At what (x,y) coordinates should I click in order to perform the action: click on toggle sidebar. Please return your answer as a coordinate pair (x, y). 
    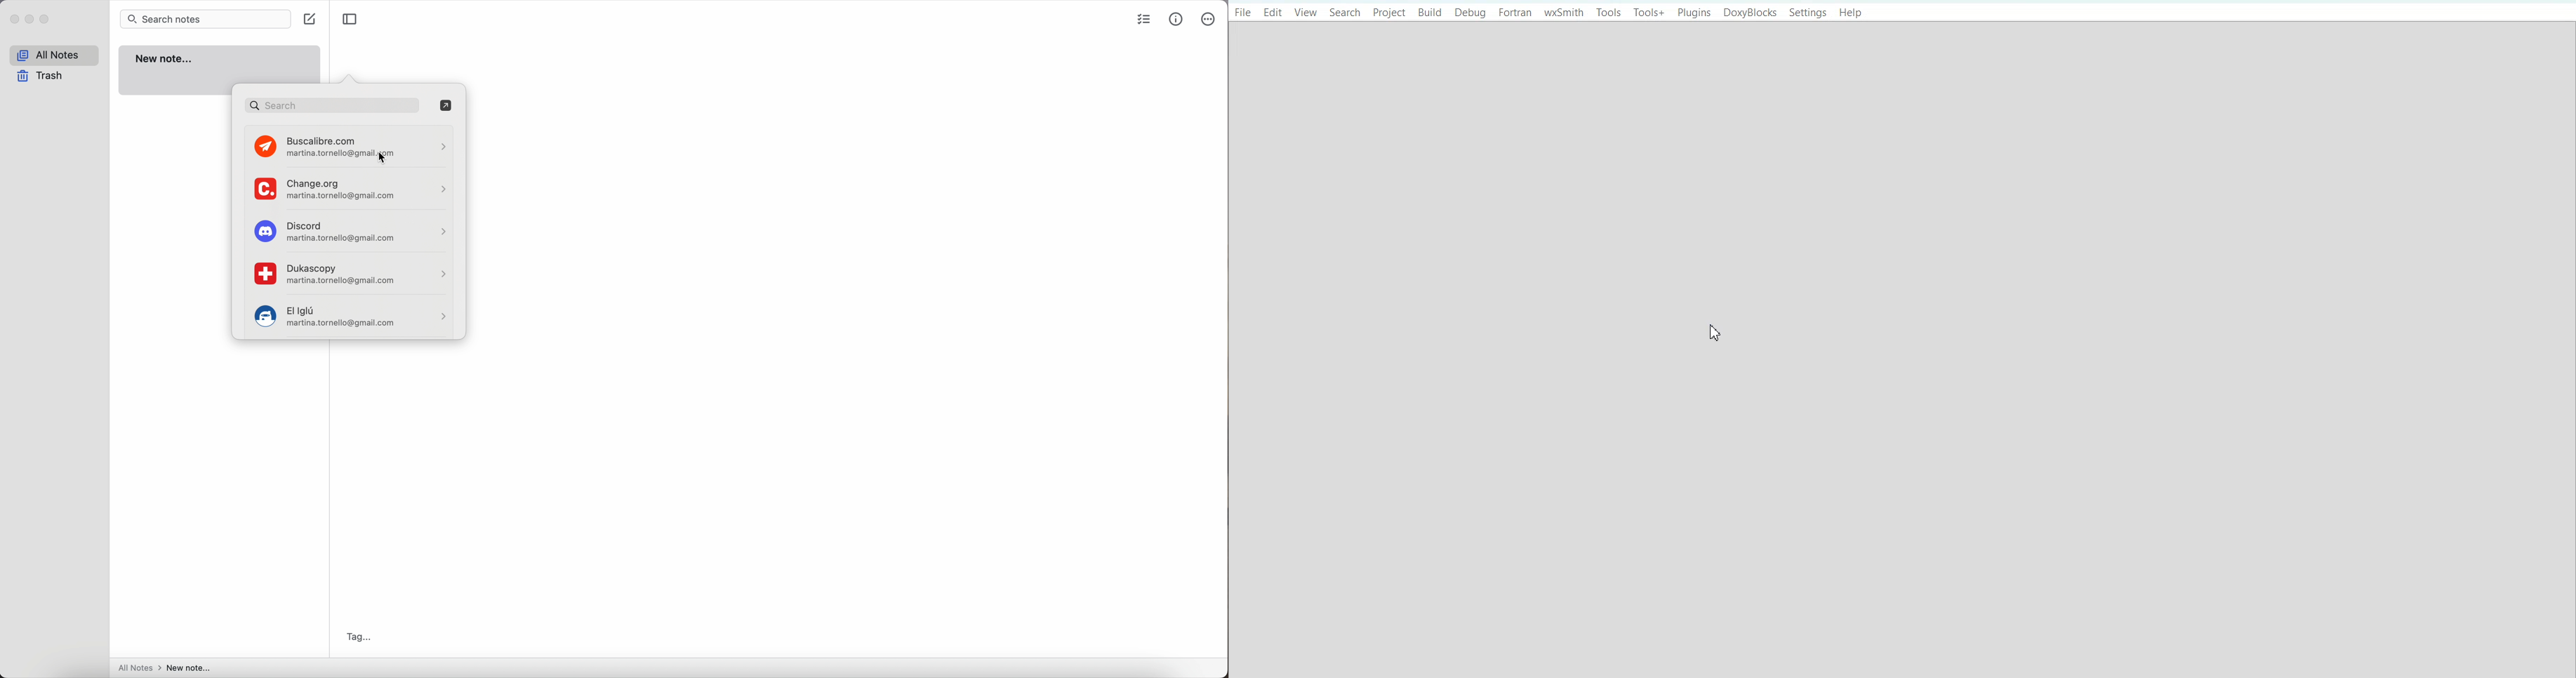
    Looking at the image, I should click on (350, 19).